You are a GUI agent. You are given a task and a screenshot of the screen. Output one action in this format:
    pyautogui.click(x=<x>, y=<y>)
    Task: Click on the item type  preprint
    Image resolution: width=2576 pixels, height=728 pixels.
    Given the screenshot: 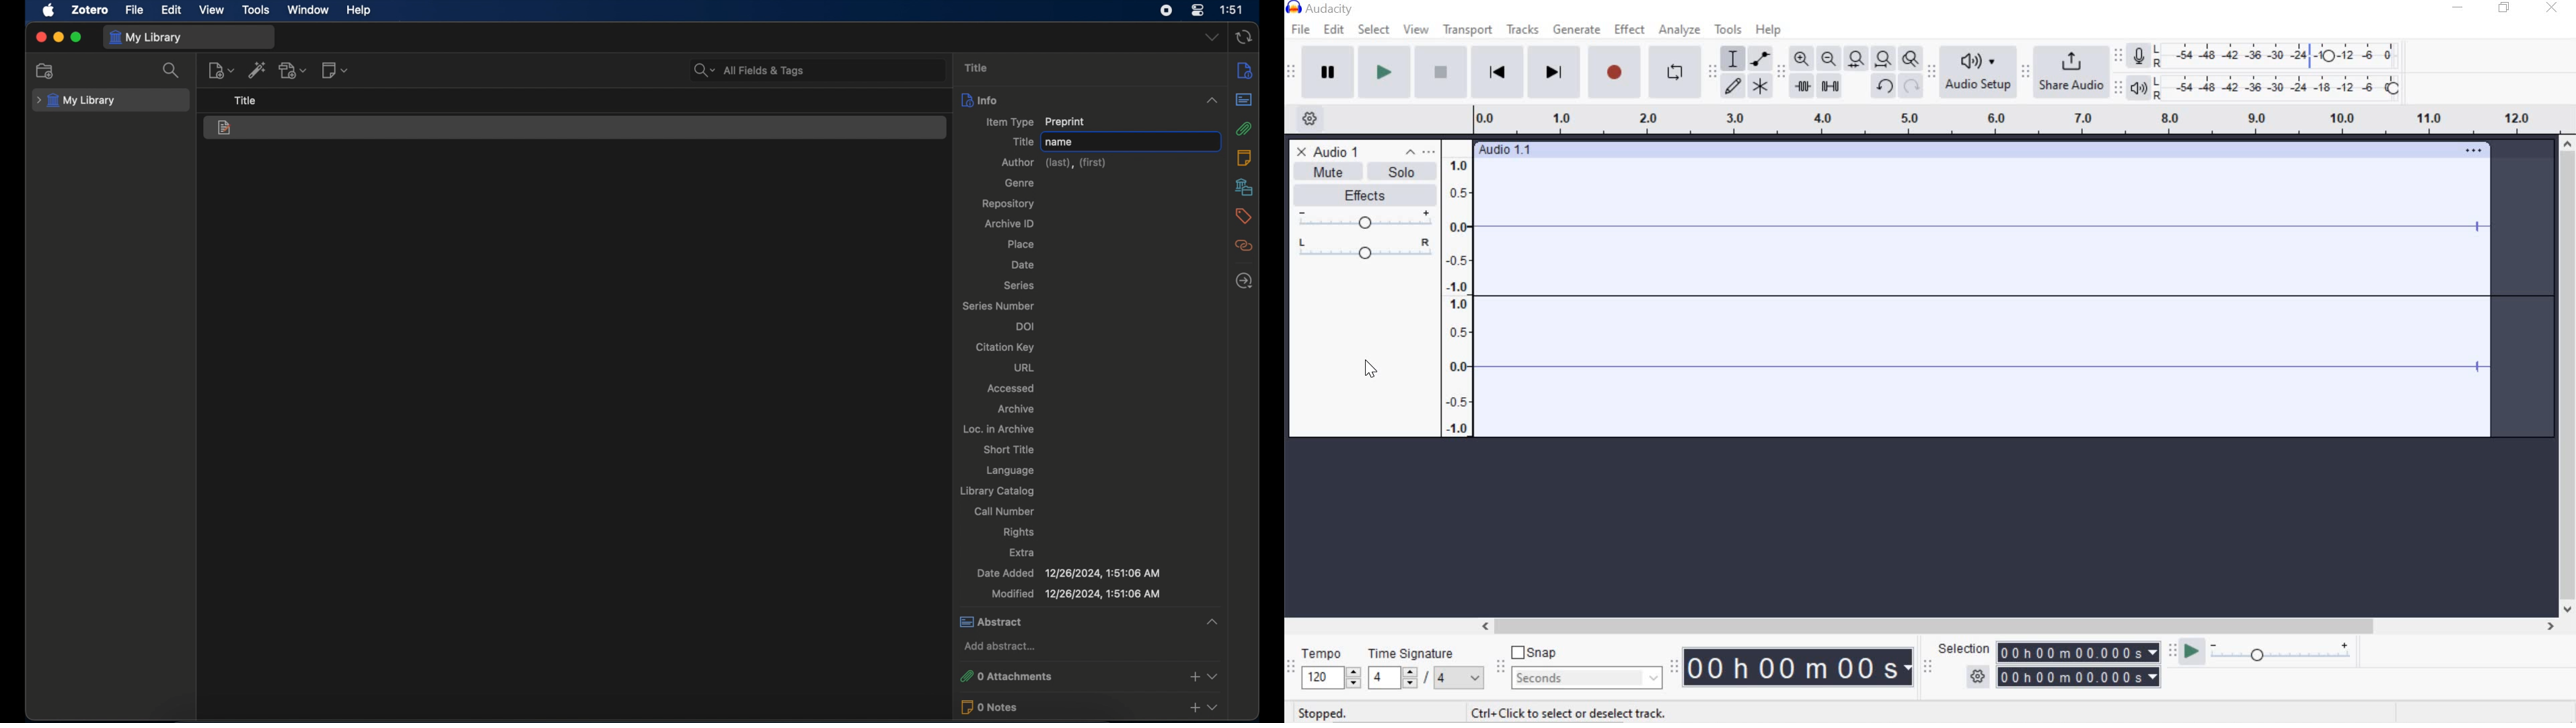 What is the action you would take?
    pyautogui.click(x=1036, y=122)
    